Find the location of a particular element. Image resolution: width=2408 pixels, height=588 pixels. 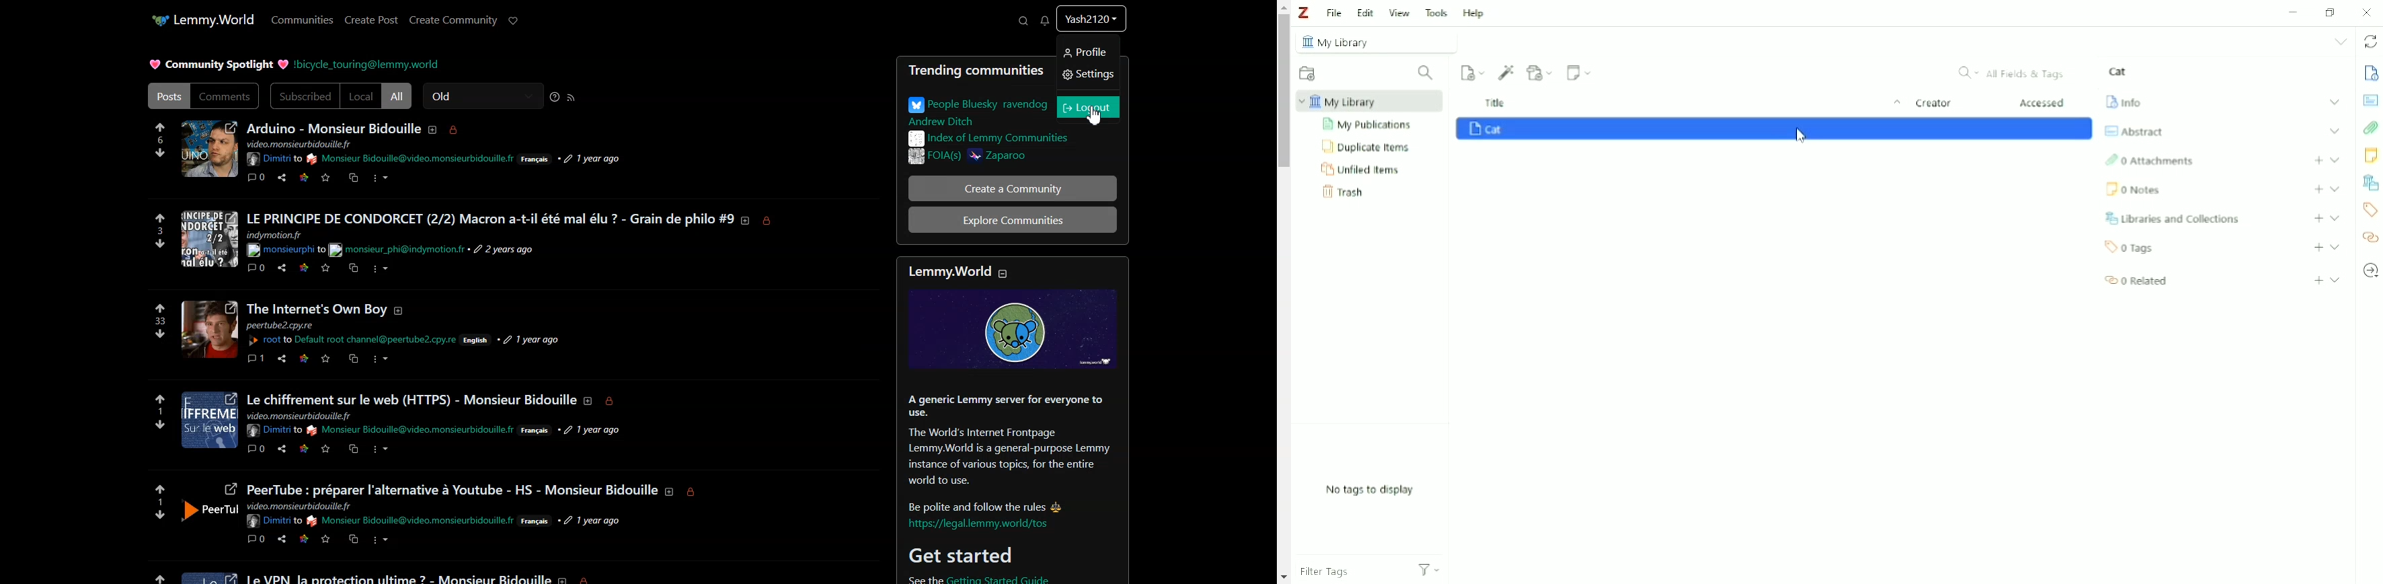

image is located at coordinates (208, 575).